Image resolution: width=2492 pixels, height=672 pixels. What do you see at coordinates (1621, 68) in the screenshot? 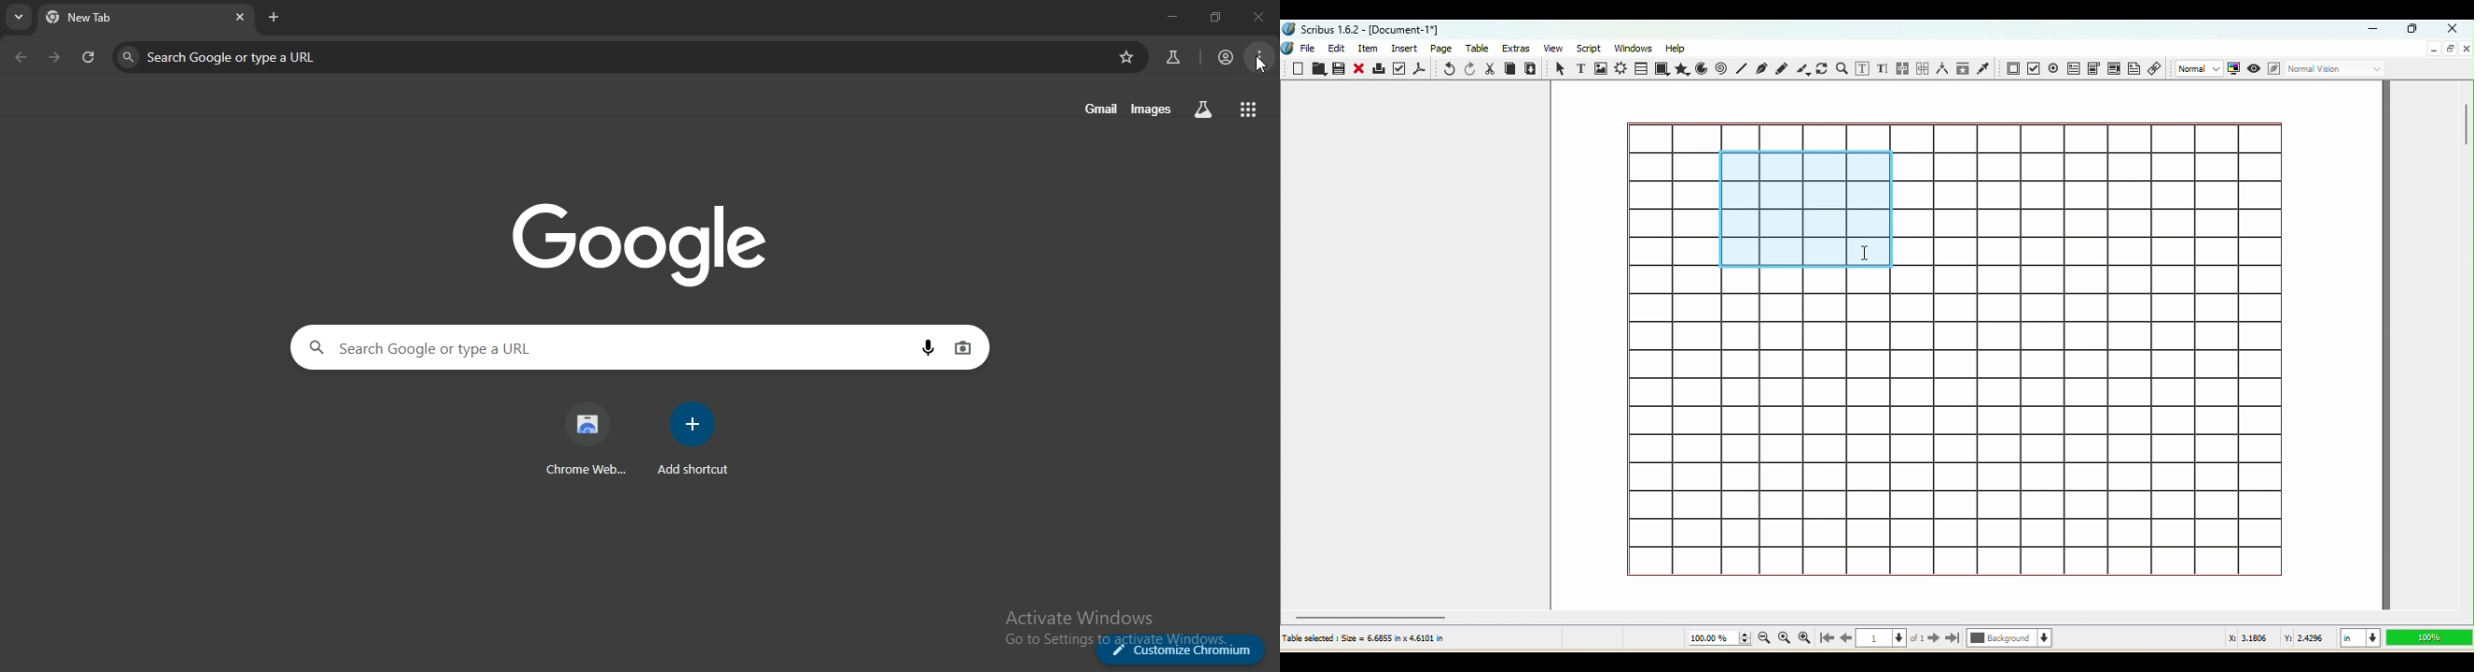
I see `Render Frame` at bounding box center [1621, 68].